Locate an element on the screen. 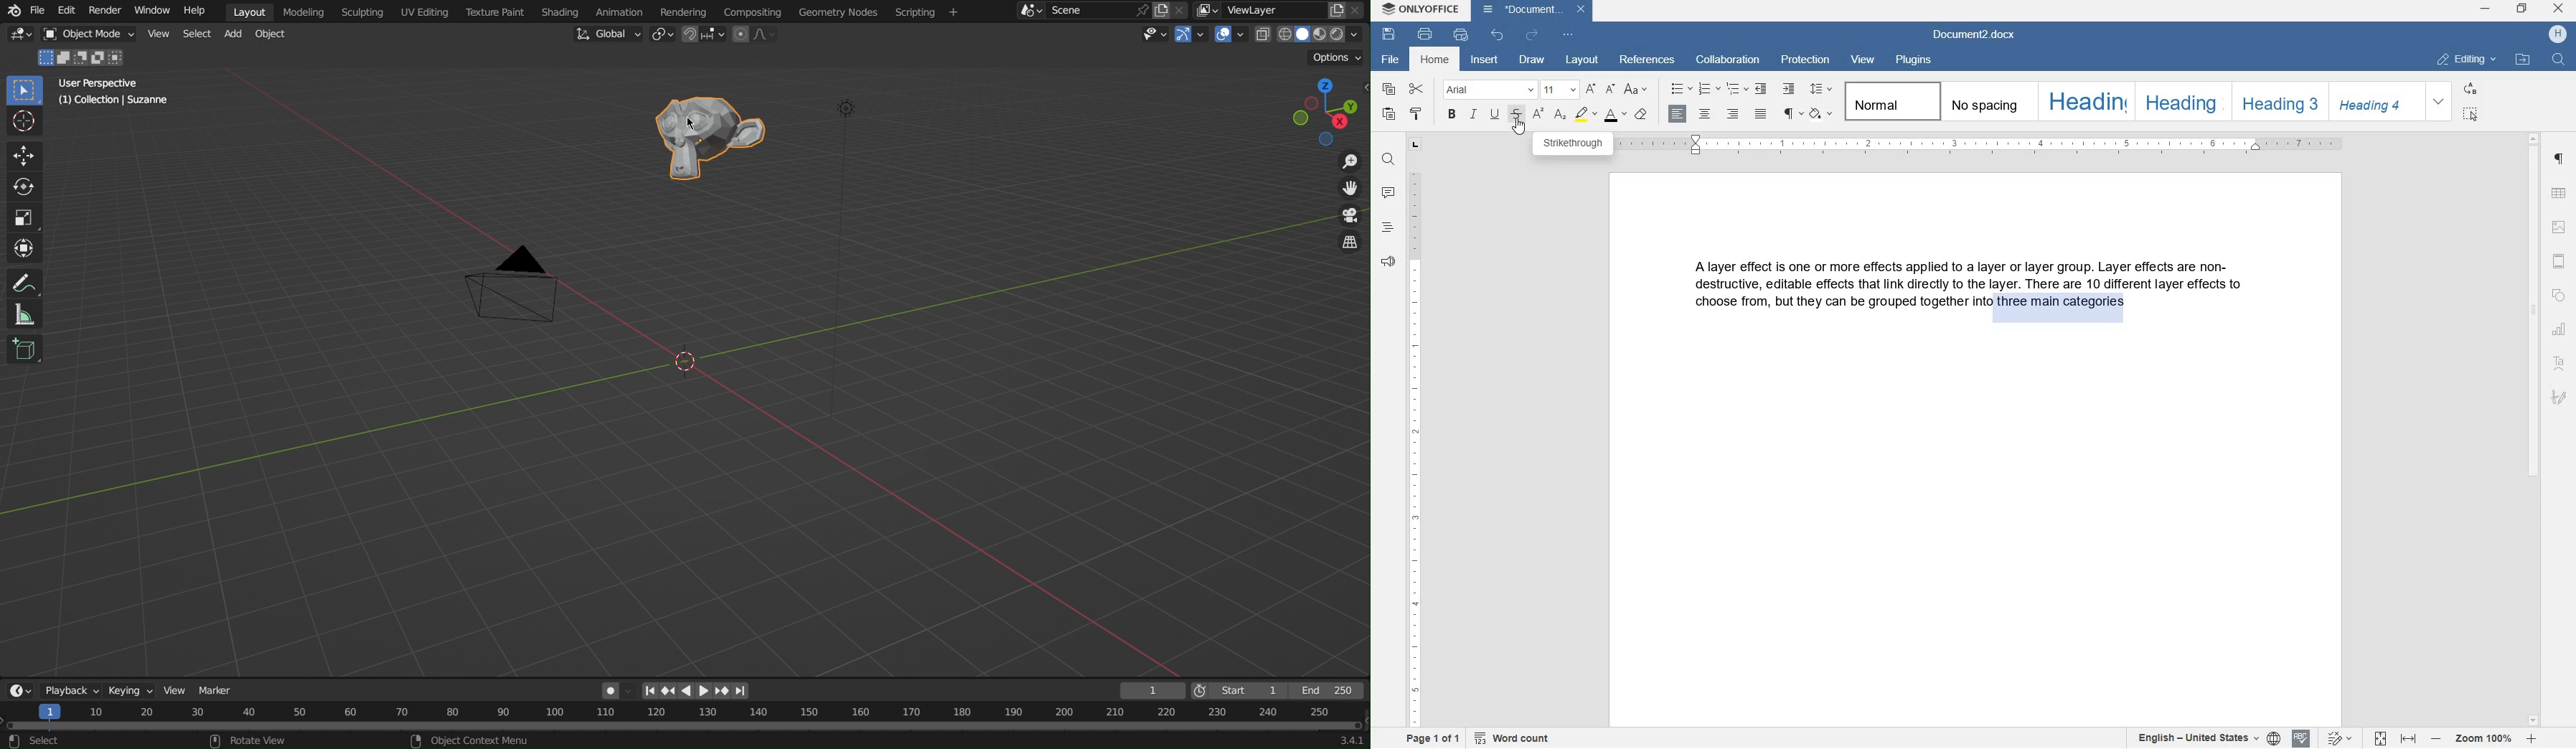  plugins is located at coordinates (1913, 60).